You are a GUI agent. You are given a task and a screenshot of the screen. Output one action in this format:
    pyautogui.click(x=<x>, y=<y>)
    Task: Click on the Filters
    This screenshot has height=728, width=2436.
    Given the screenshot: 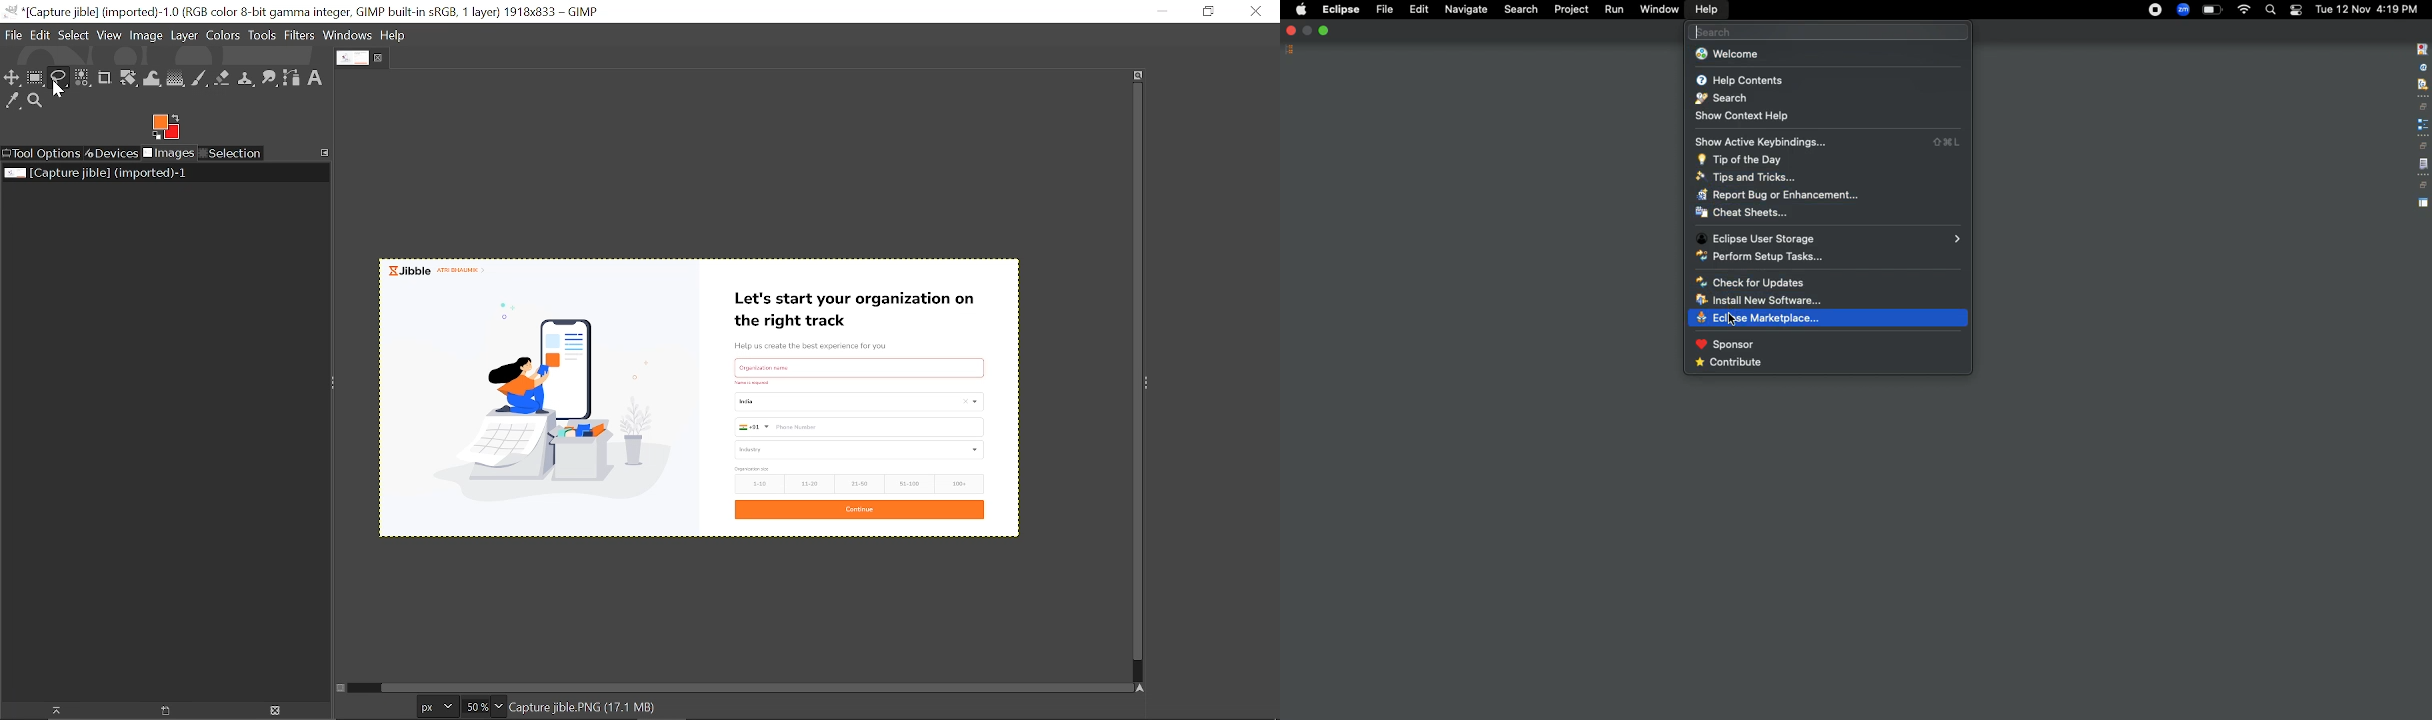 What is the action you would take?
    pyautogui.click(x=300, y=36)
    